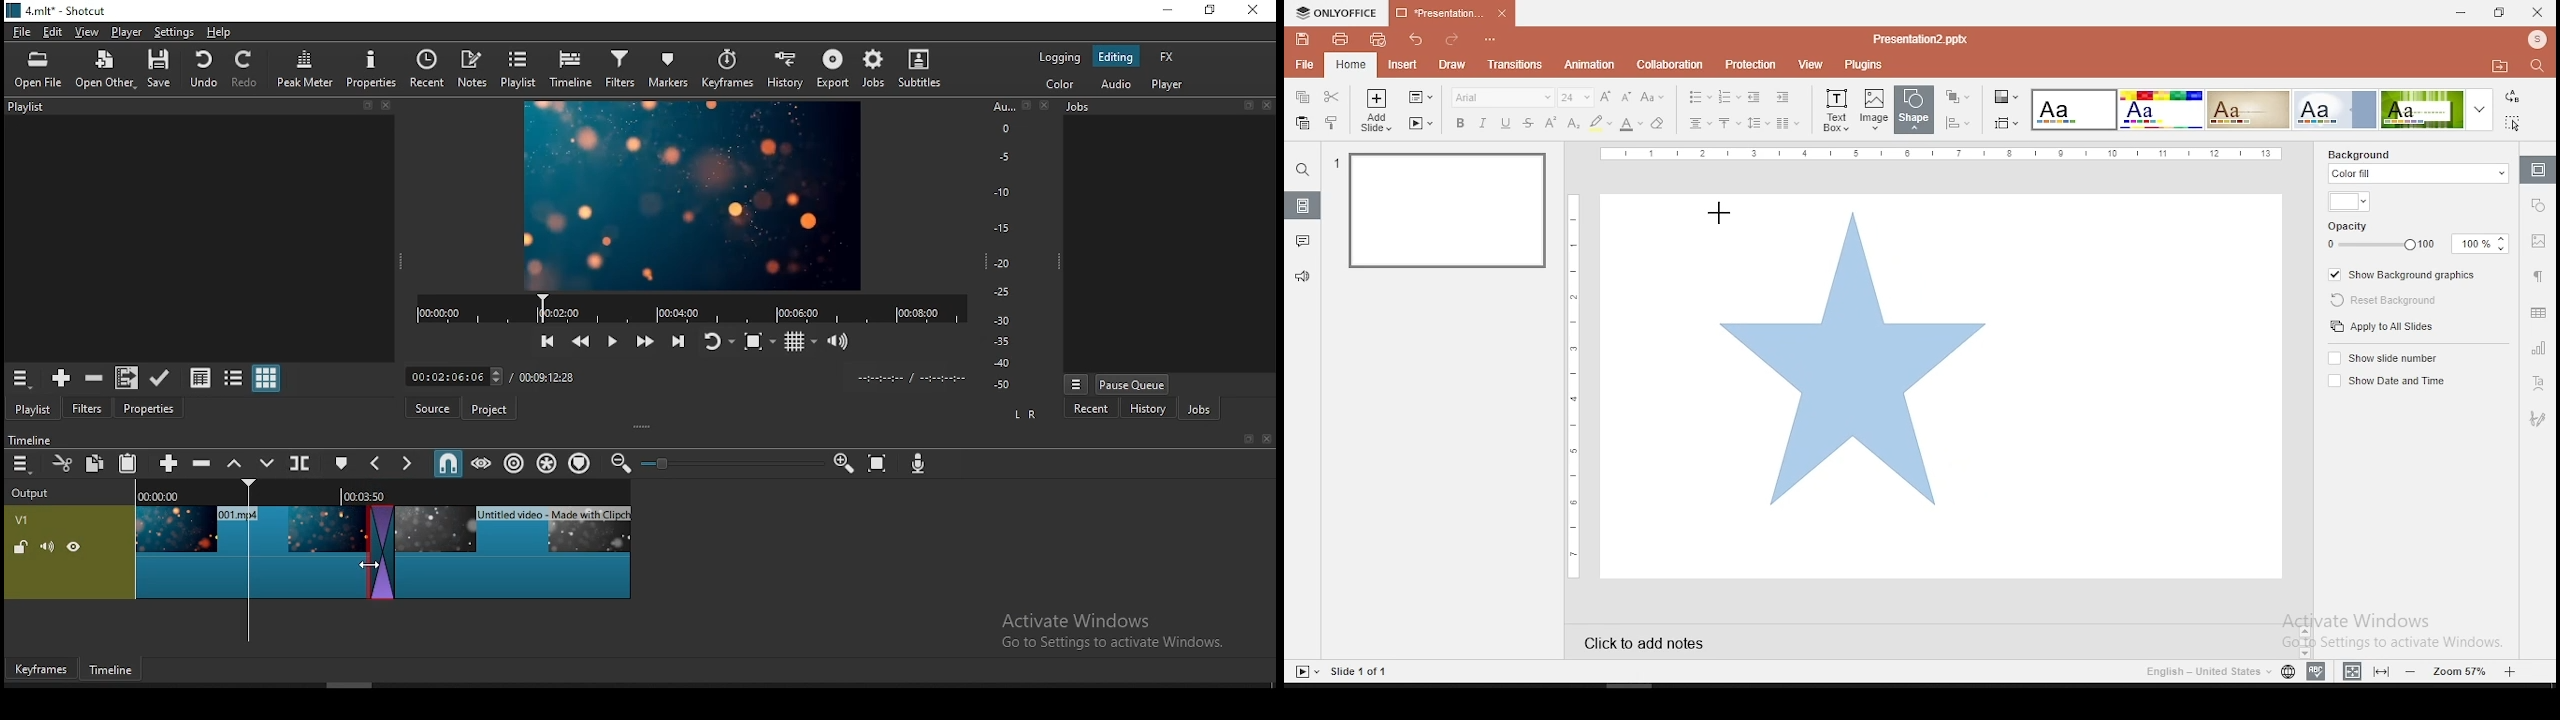  I want to click on reset background, so click(2378, 297).